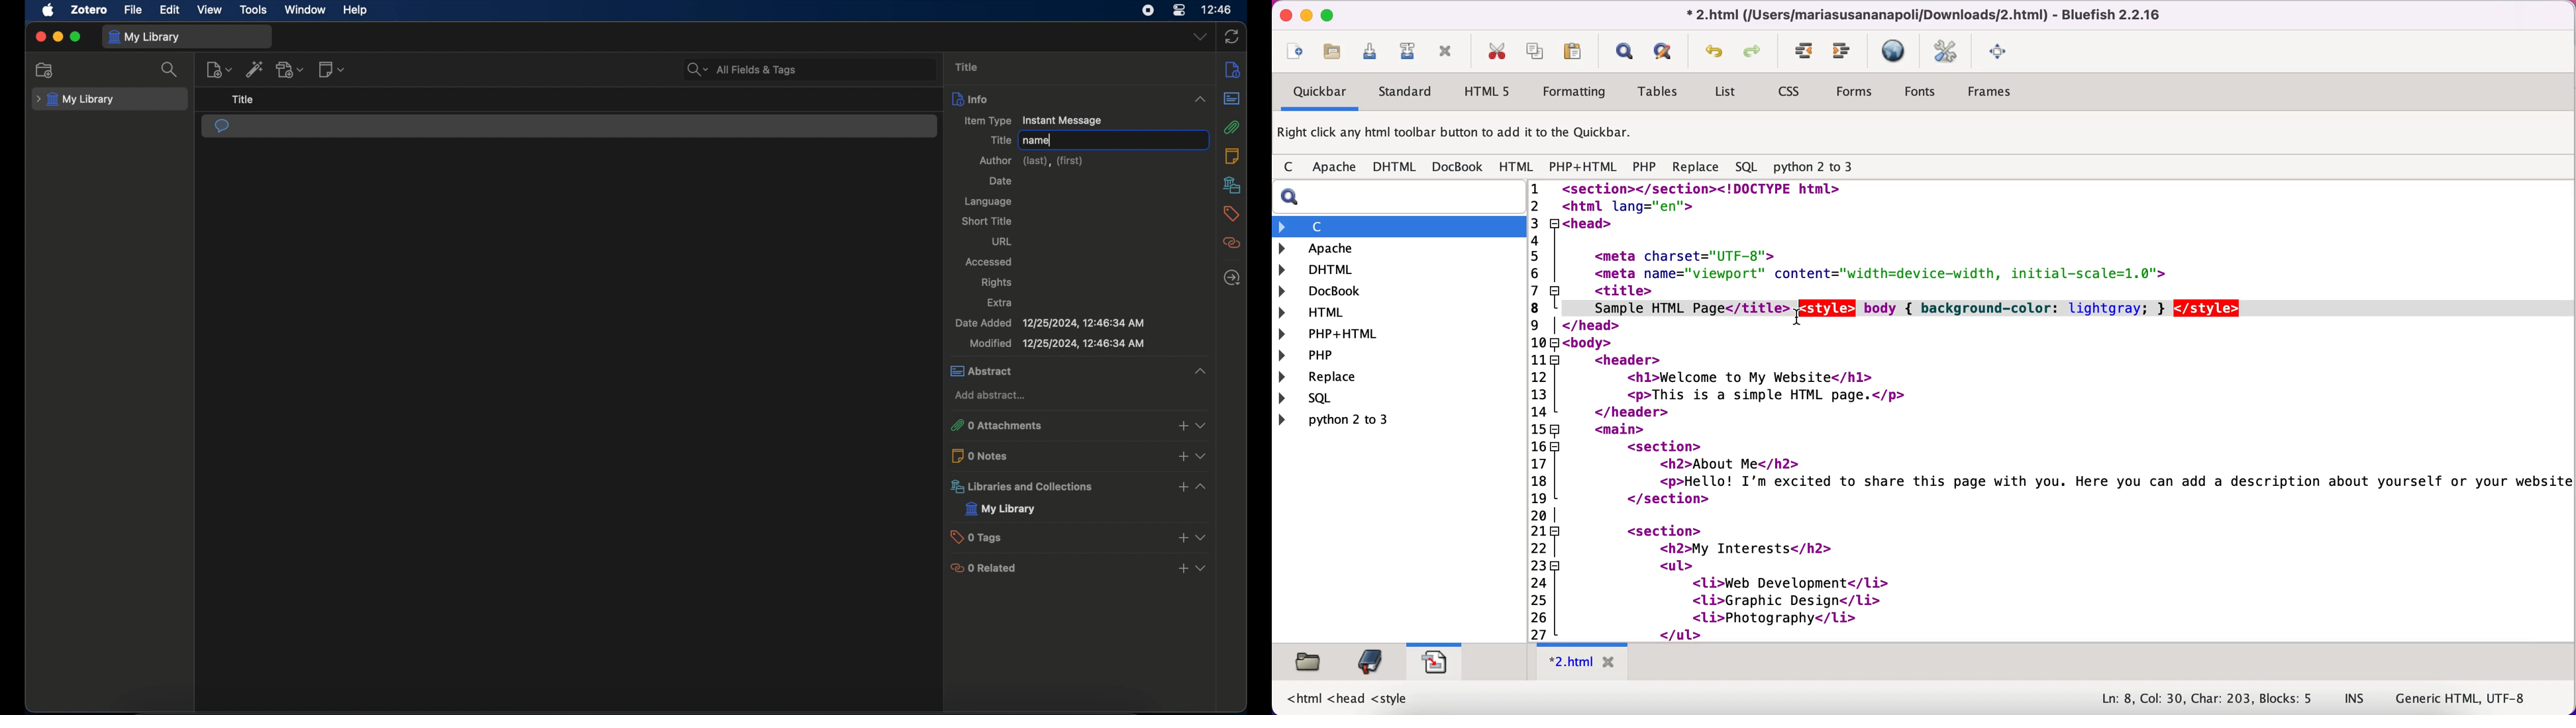  What do you see at coordinates (990, 395) in the screenshot?
I see `add abstract` at bounding box center [990, 395].